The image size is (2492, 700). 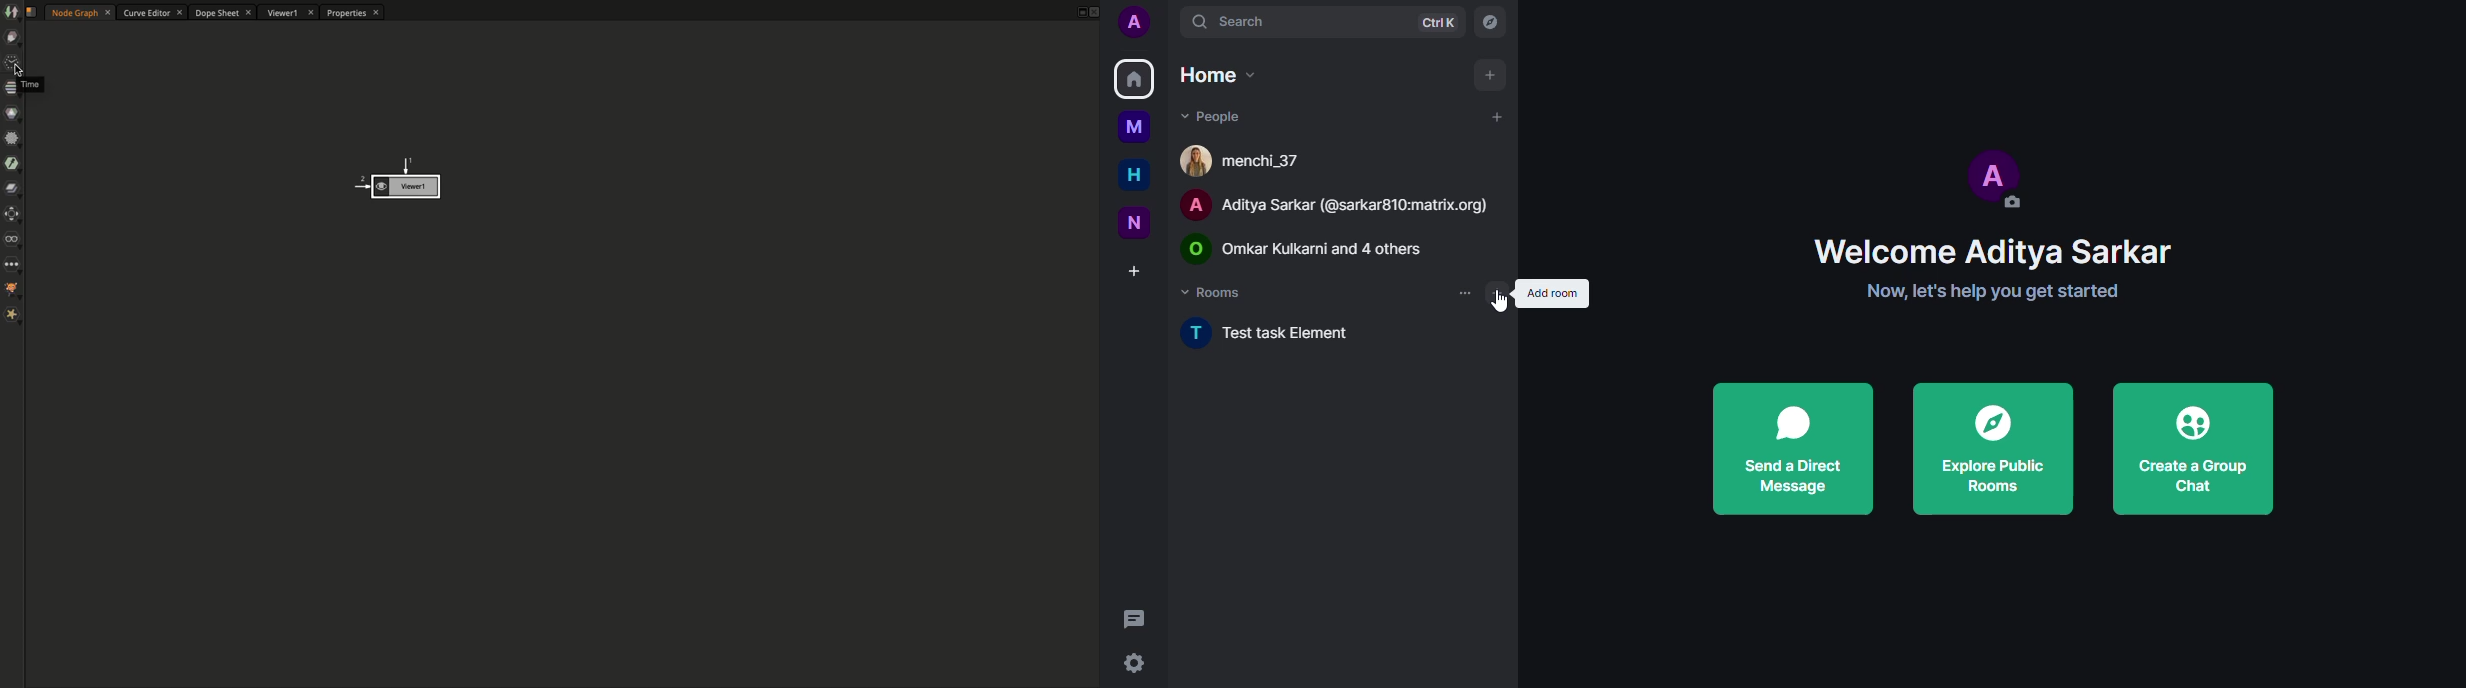 I want to click on home, so click(x=1133, y=78).